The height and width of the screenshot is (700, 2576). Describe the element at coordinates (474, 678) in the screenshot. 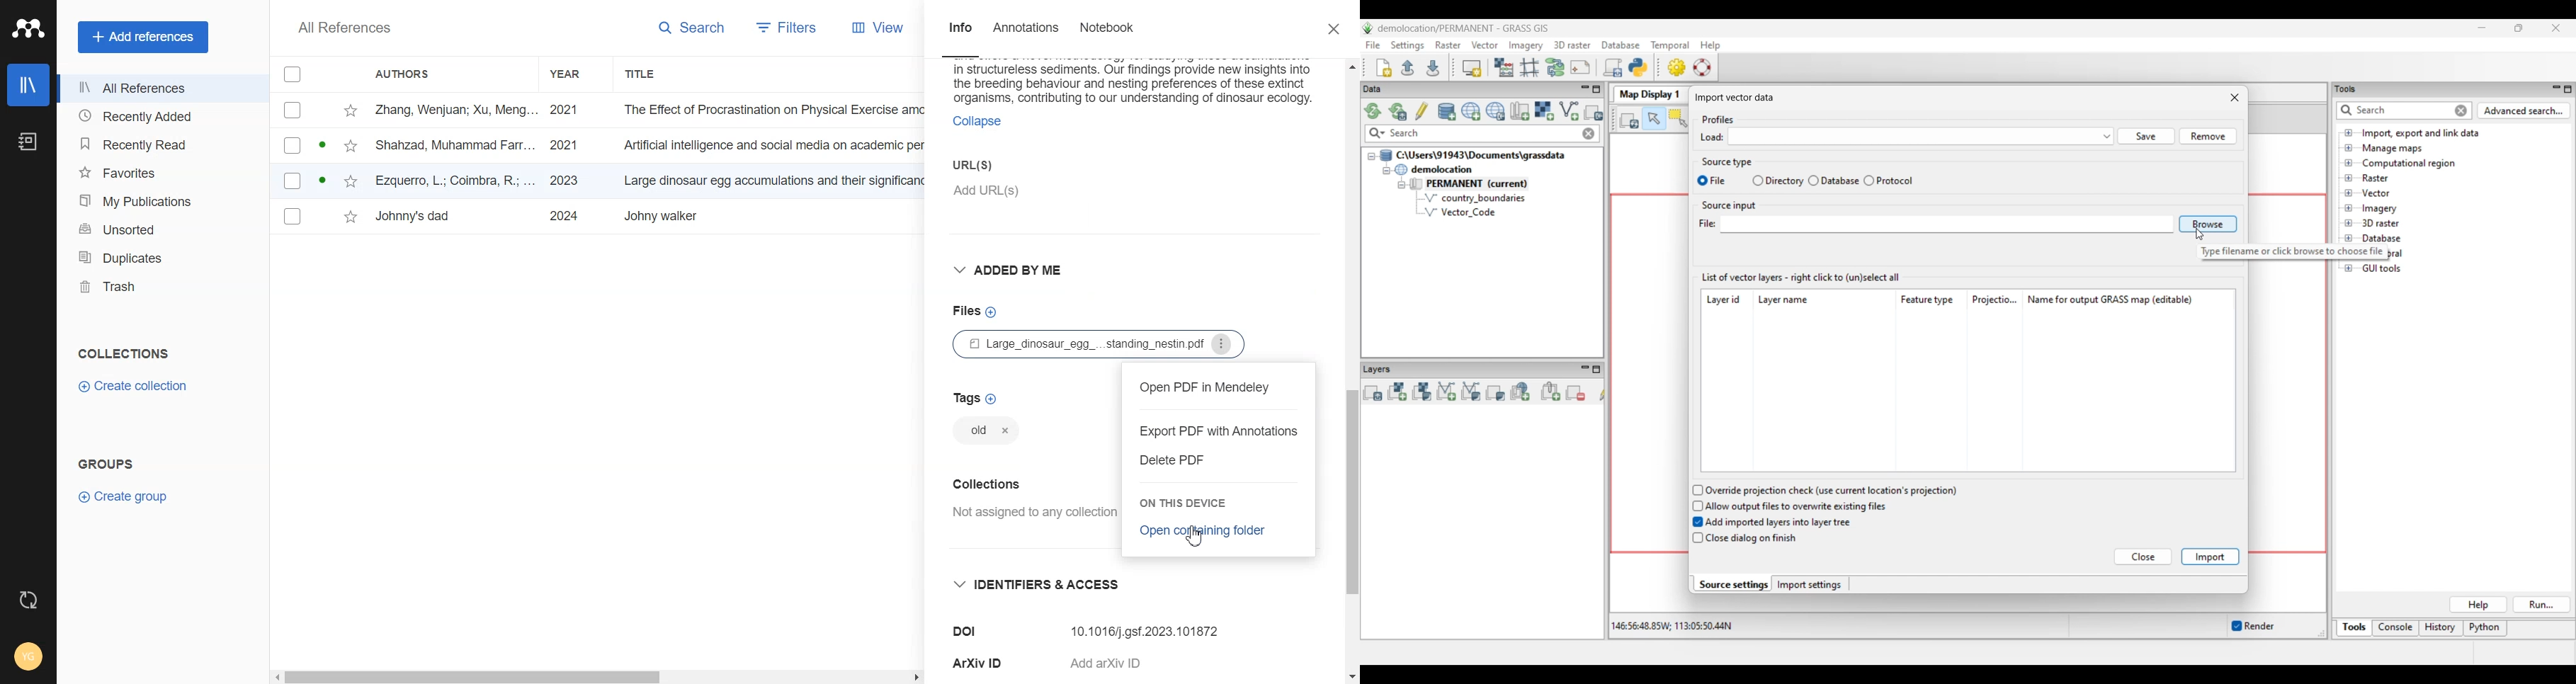

I see `Horizontal scroll bar` at that location.